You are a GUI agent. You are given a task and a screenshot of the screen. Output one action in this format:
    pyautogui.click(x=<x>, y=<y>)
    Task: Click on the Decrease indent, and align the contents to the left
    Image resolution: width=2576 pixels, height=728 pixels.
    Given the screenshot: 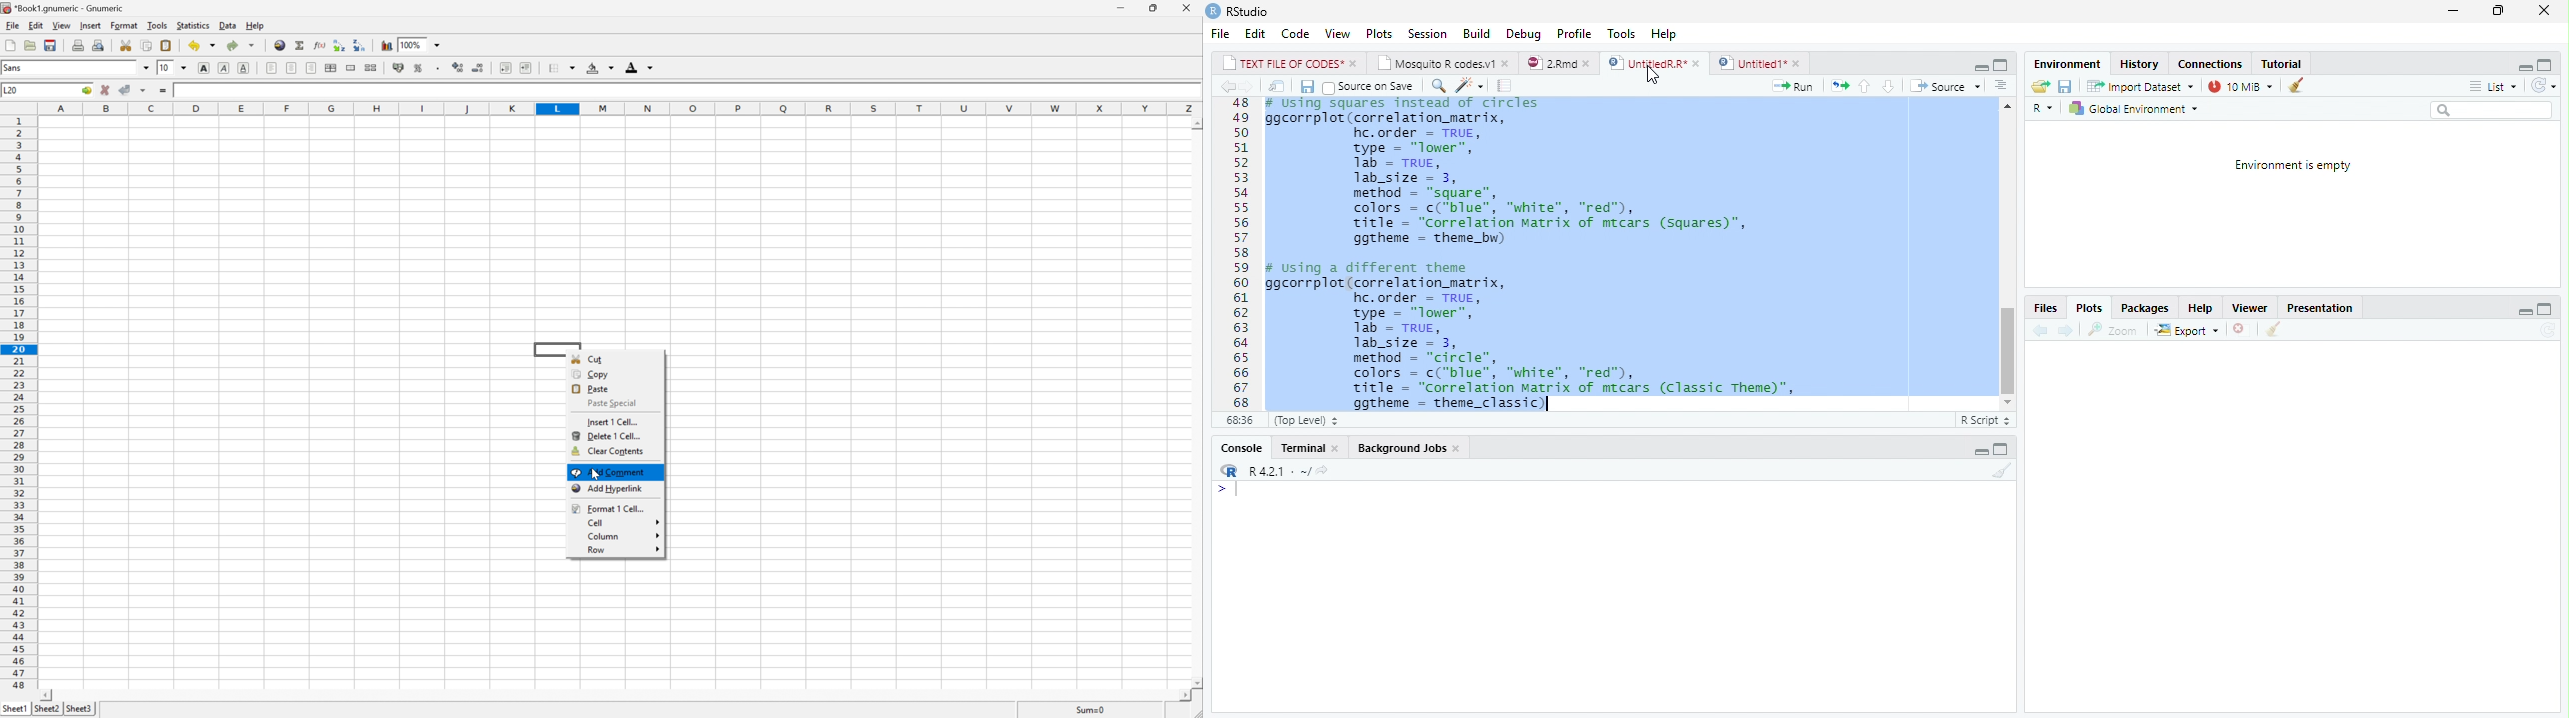 What is the action you would take?
    pyautogui.click(x=505, y=68)
    